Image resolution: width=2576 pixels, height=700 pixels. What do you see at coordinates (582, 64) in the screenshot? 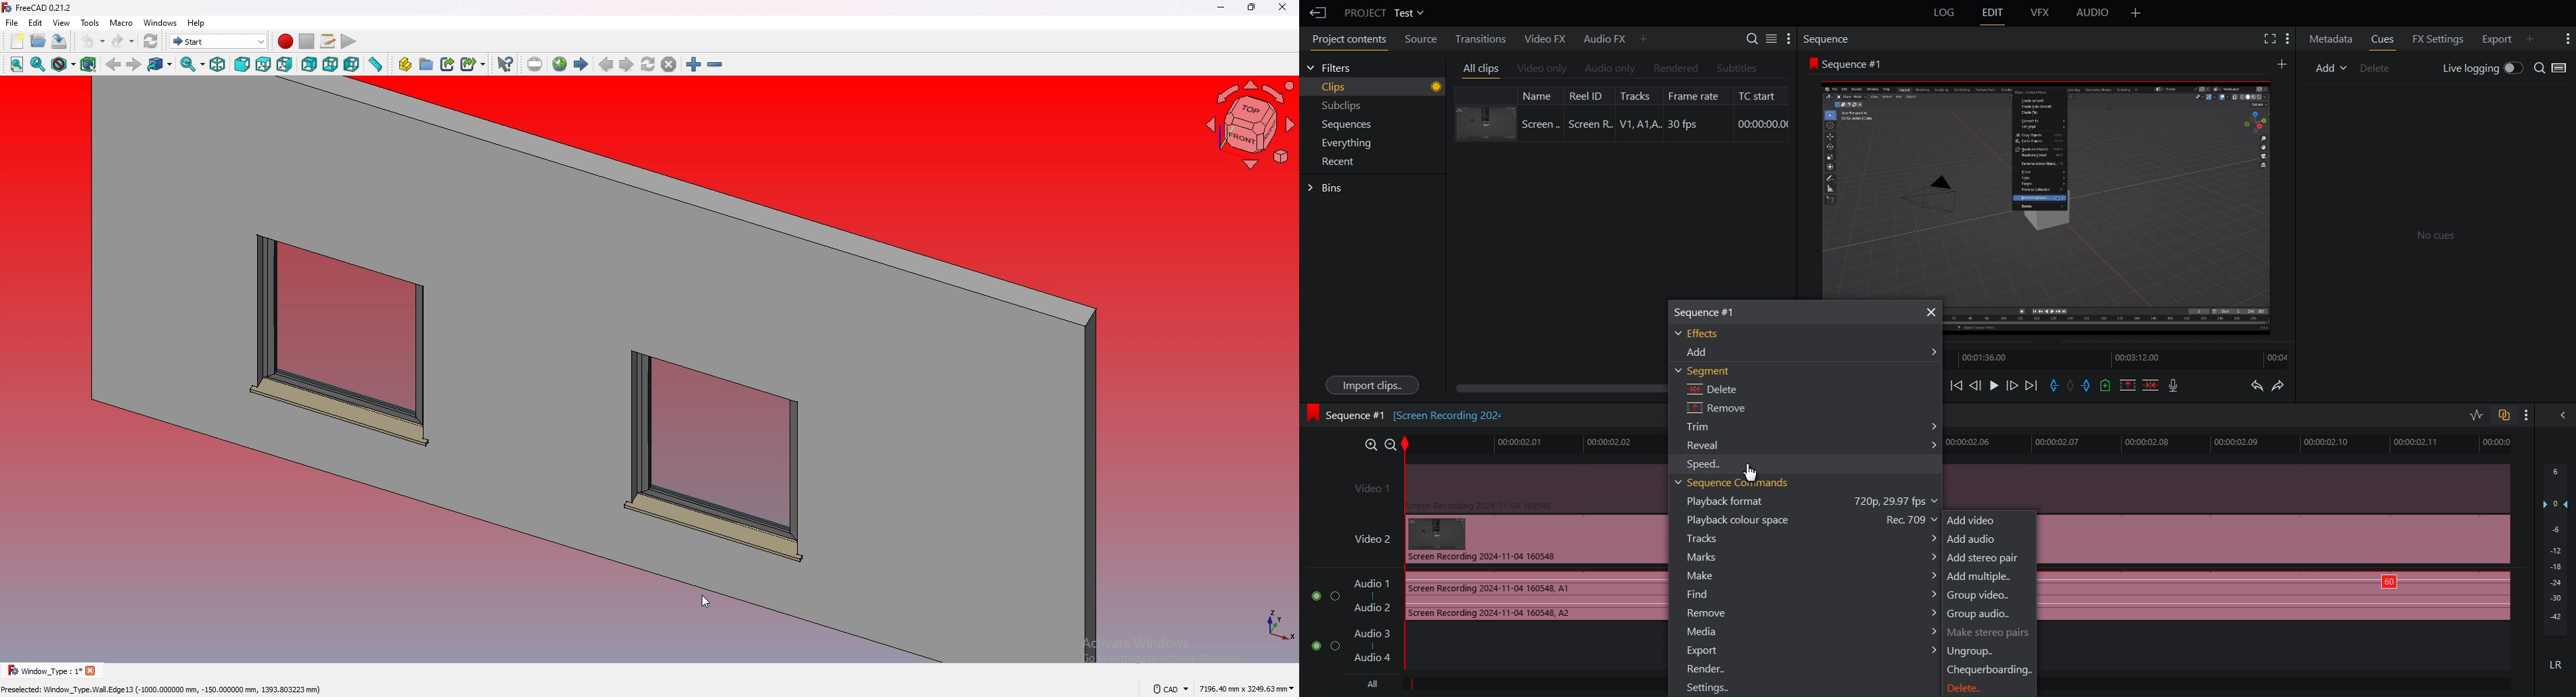
I see `start page` at bounding box center [582, 64].